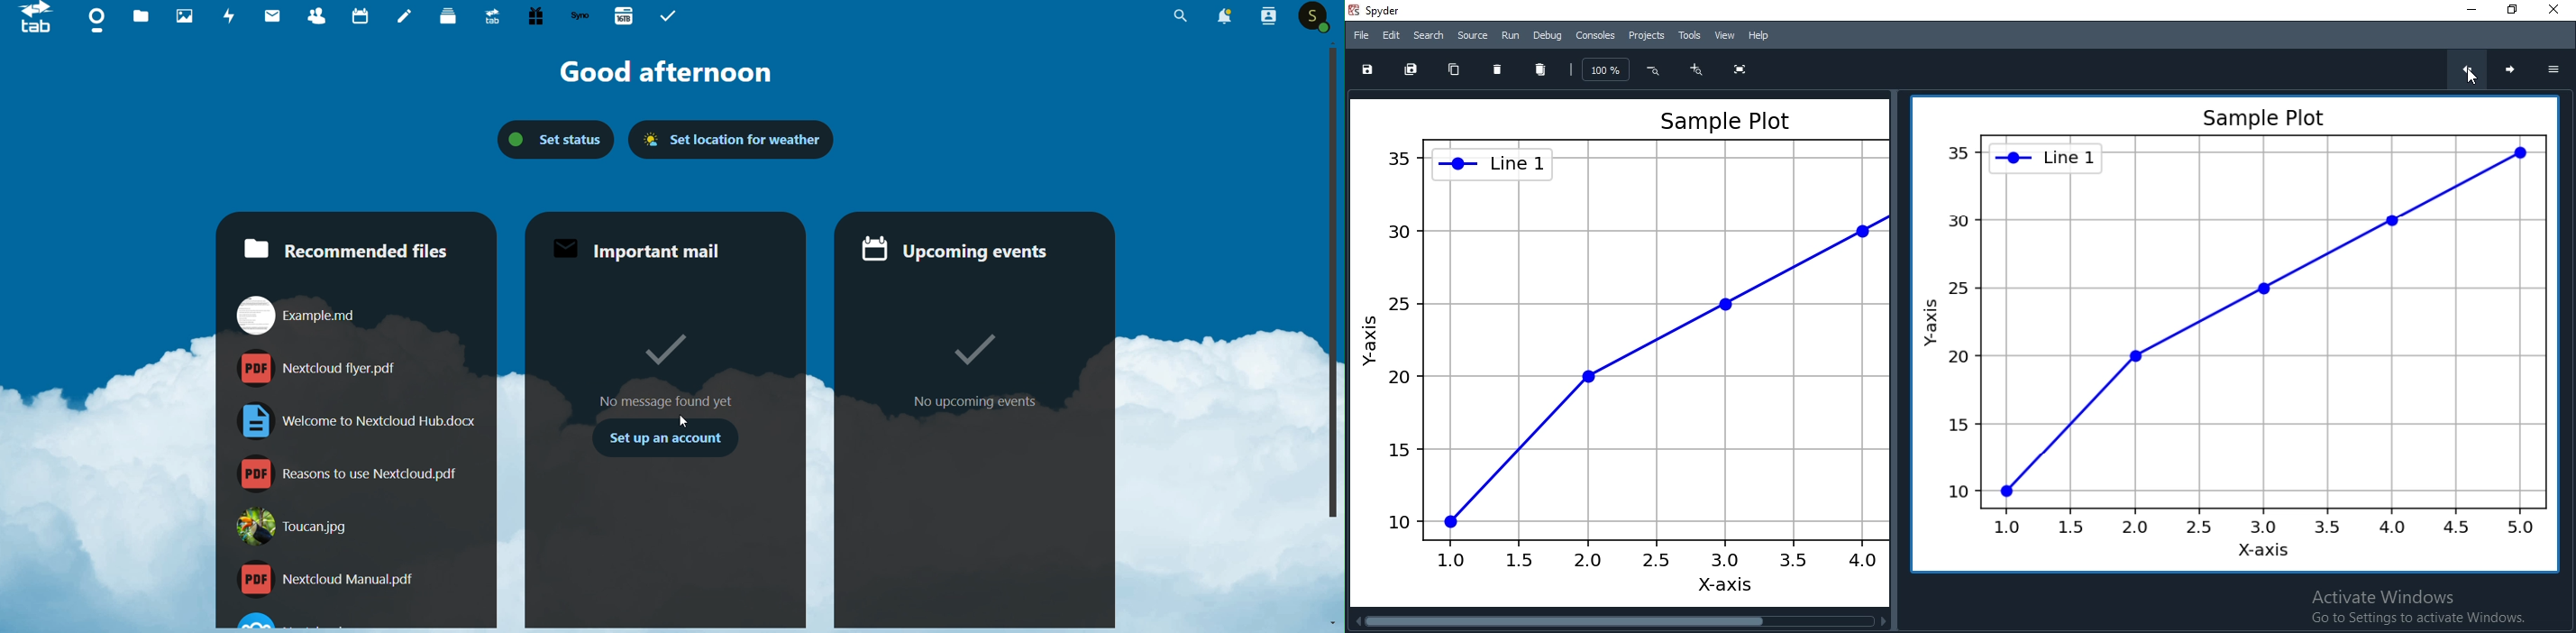  Describe the element at coordinates (1607, 69) in the screenshot. I see `zoom` at that location.